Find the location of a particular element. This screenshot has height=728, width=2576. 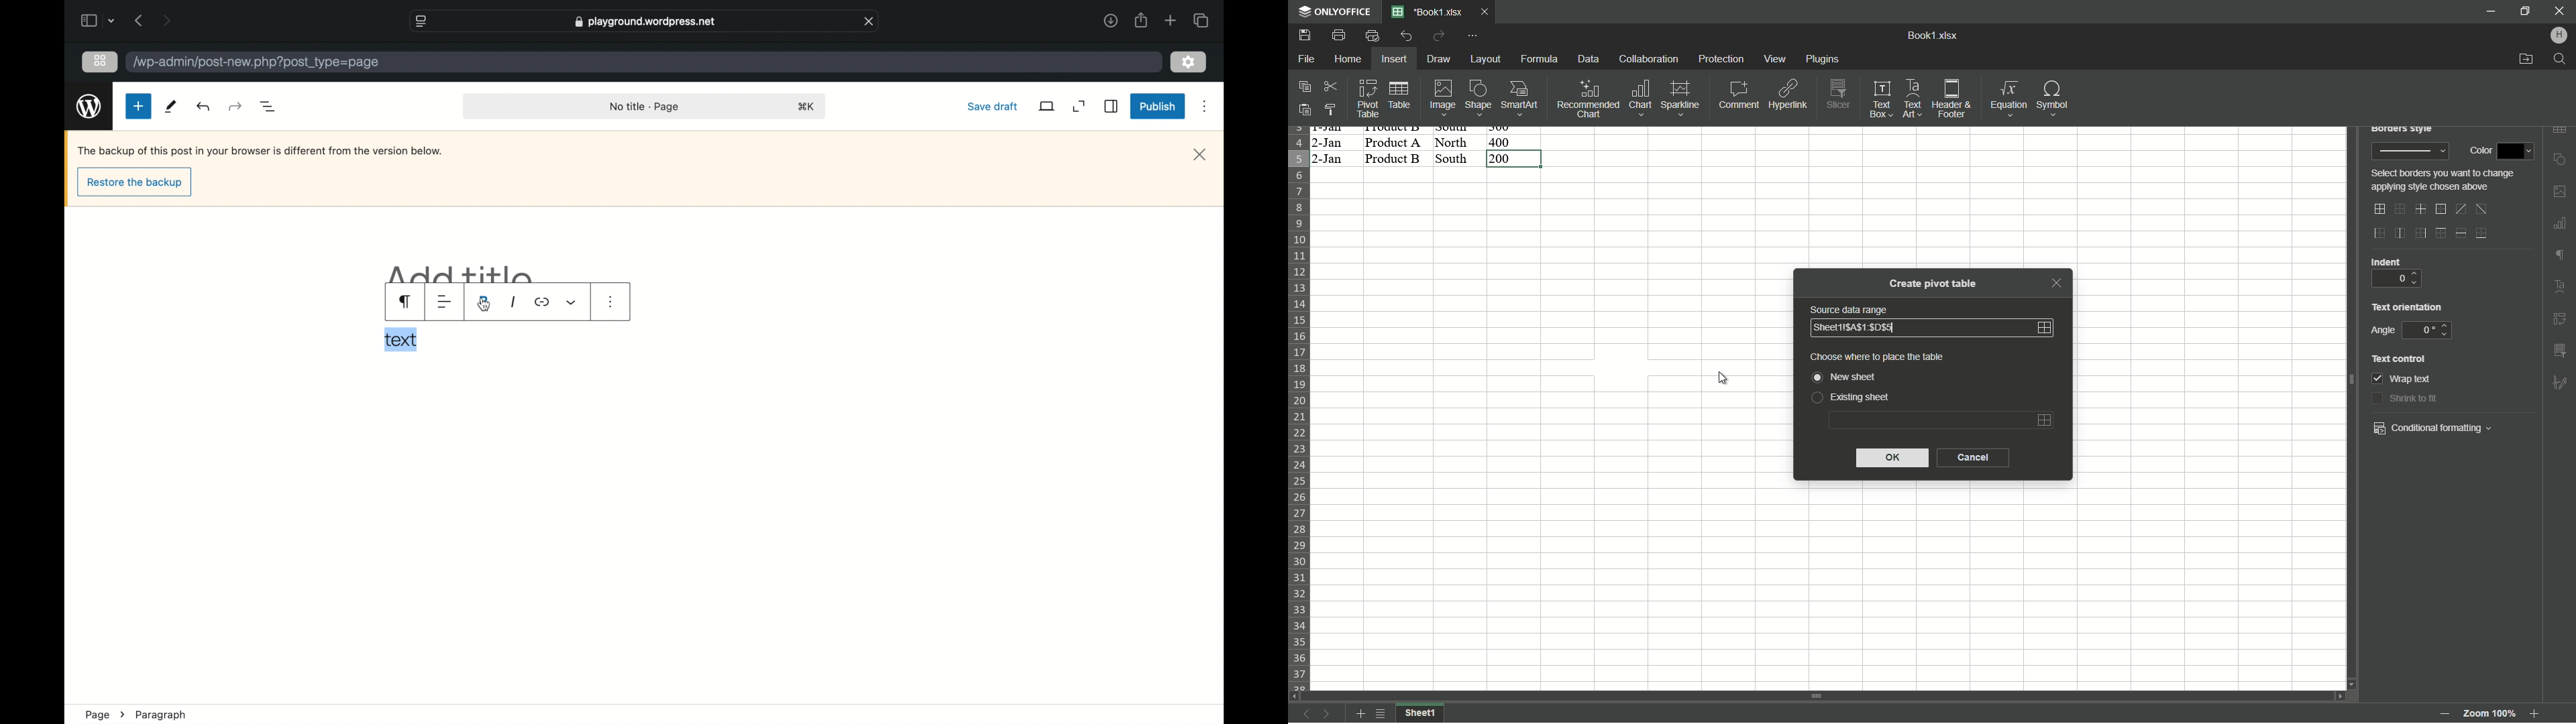

protection is located at coordinates (1719, 60).